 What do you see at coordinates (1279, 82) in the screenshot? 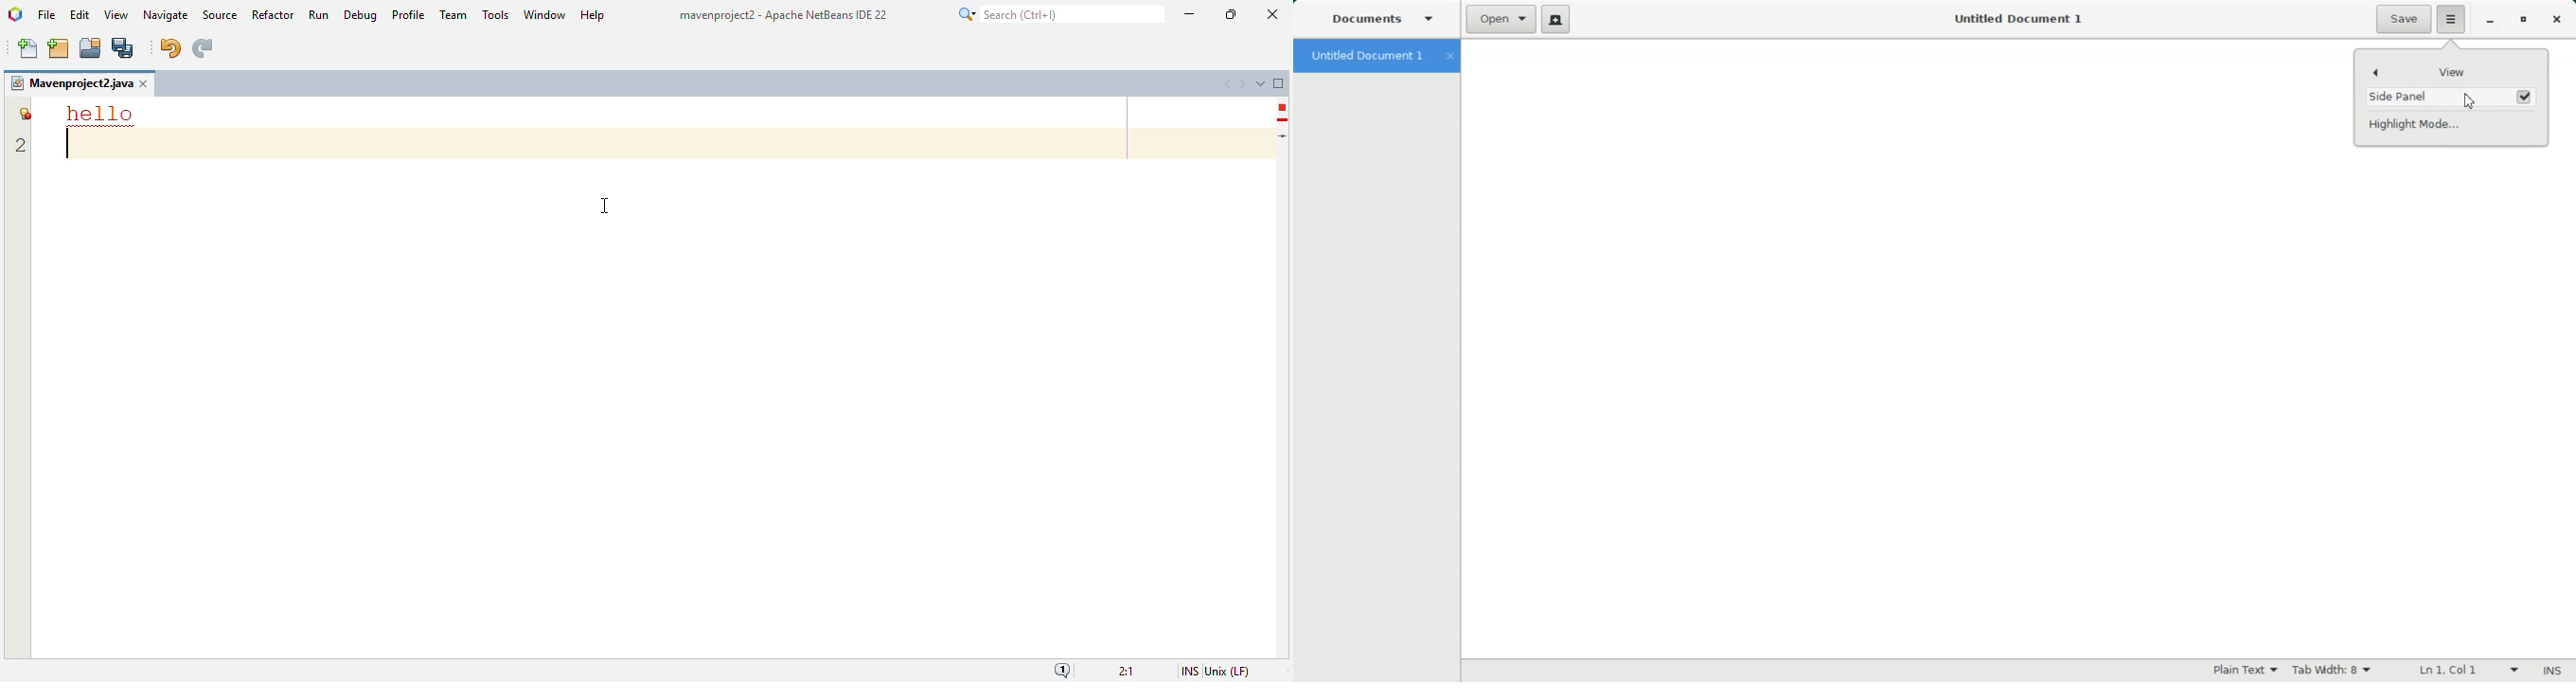
I see `maximize window` at bounding box center [1279, 82].